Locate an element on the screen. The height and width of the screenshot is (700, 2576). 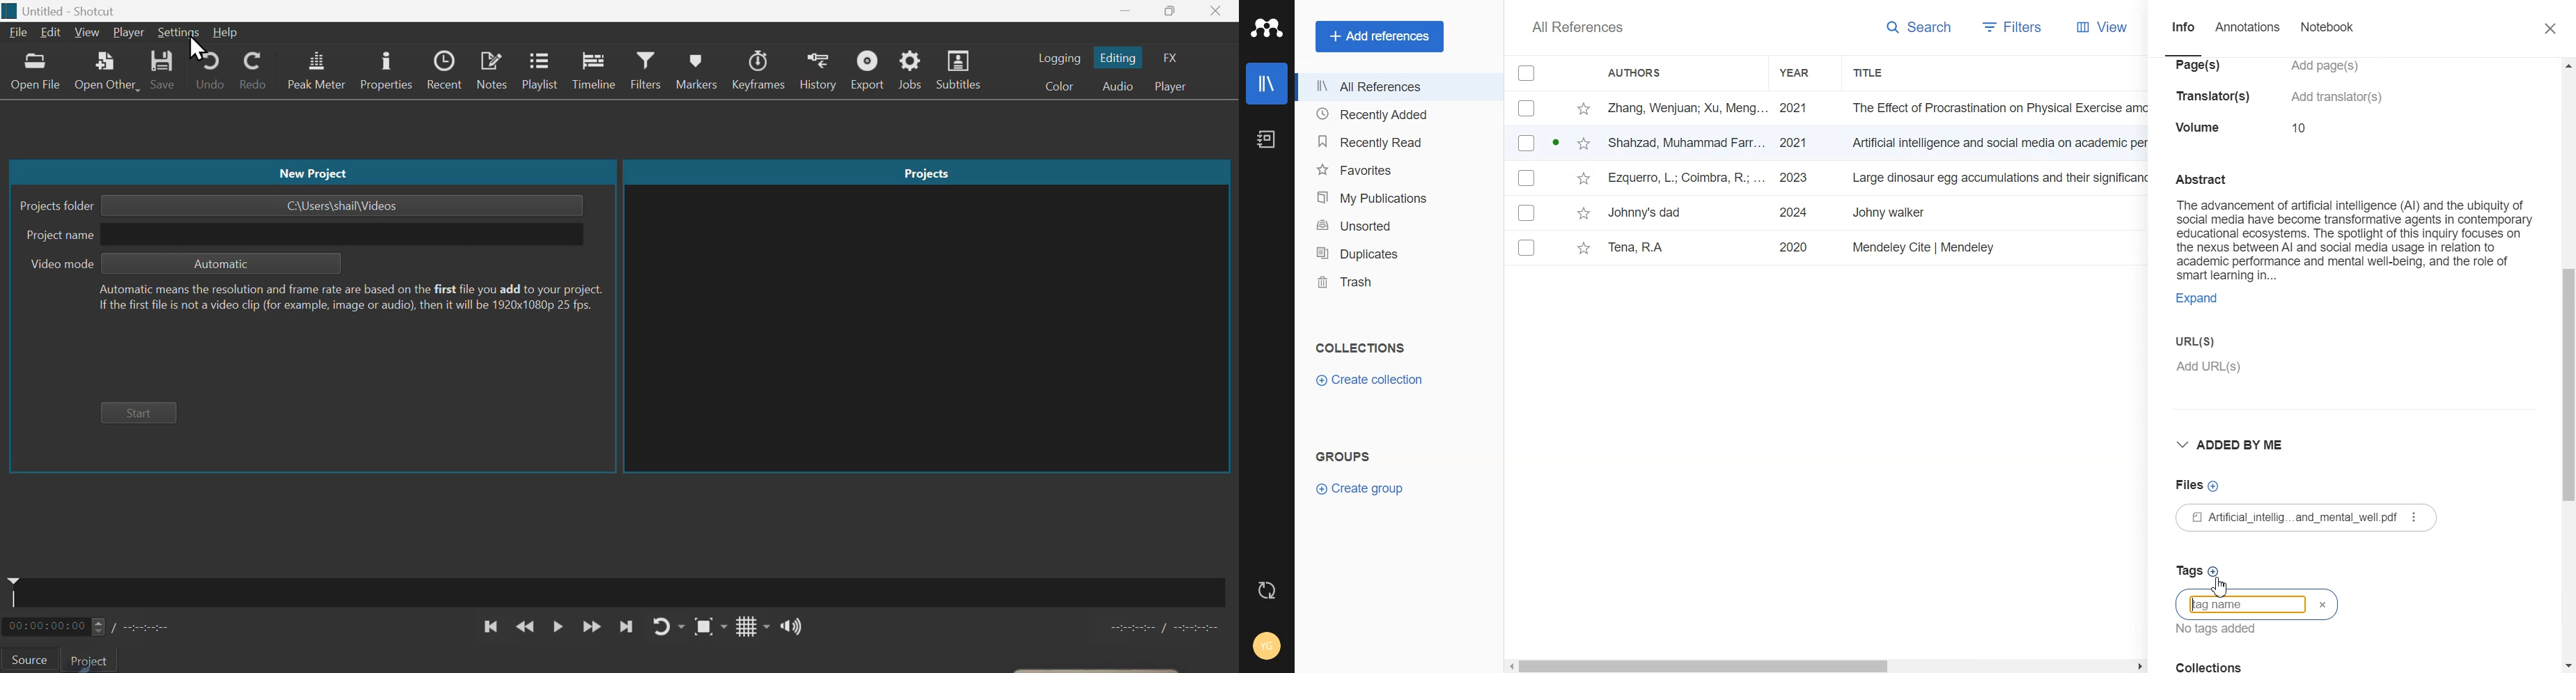
Projects is located at coordinates (927, 171).